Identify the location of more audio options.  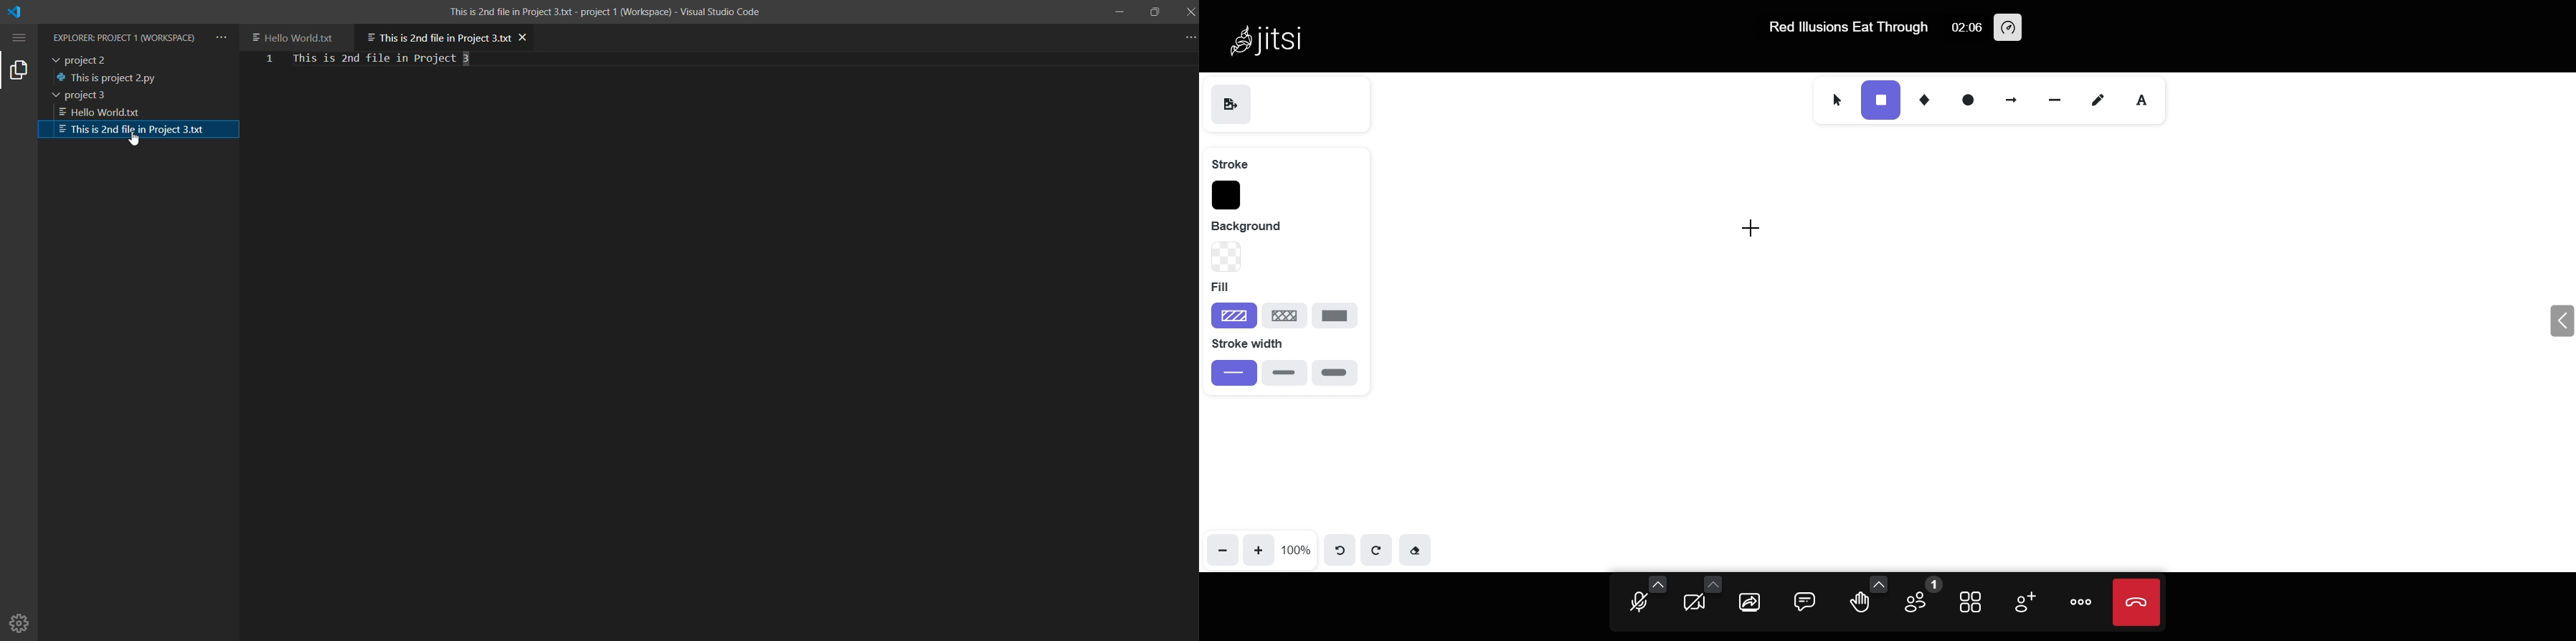
(1658, 584).